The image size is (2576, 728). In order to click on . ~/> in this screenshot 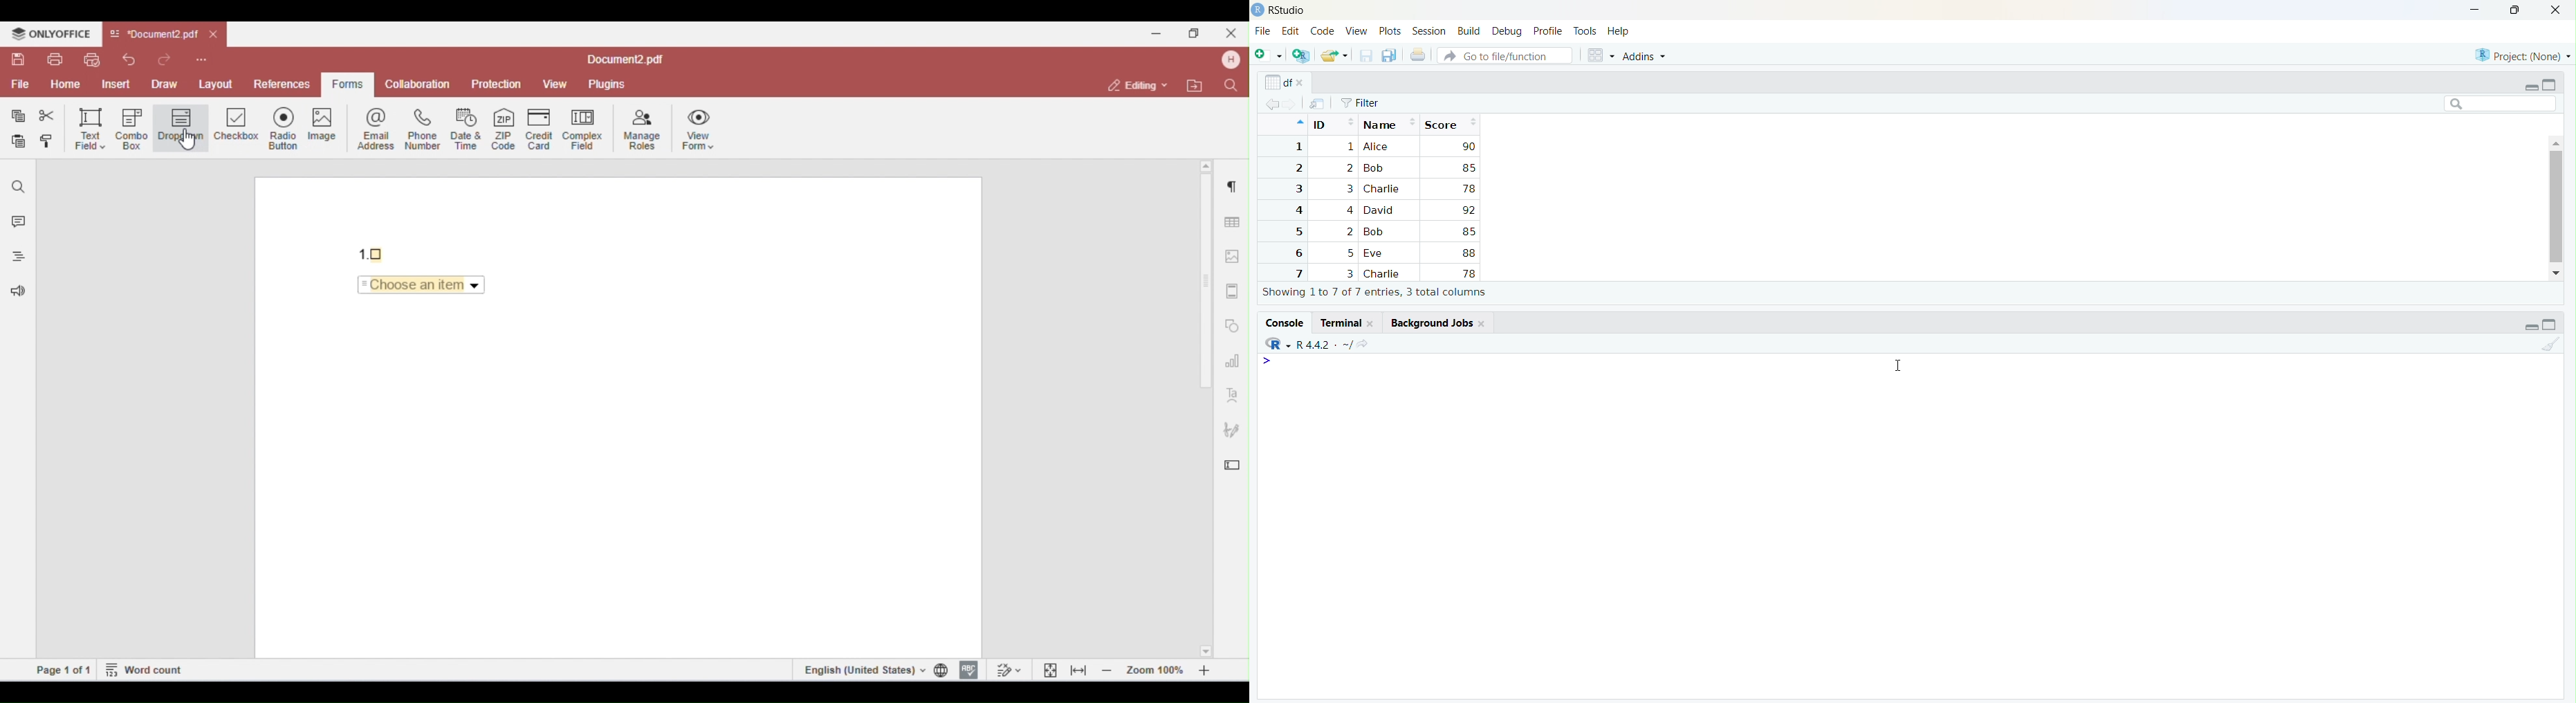, I will do `click(1353, 345)`.